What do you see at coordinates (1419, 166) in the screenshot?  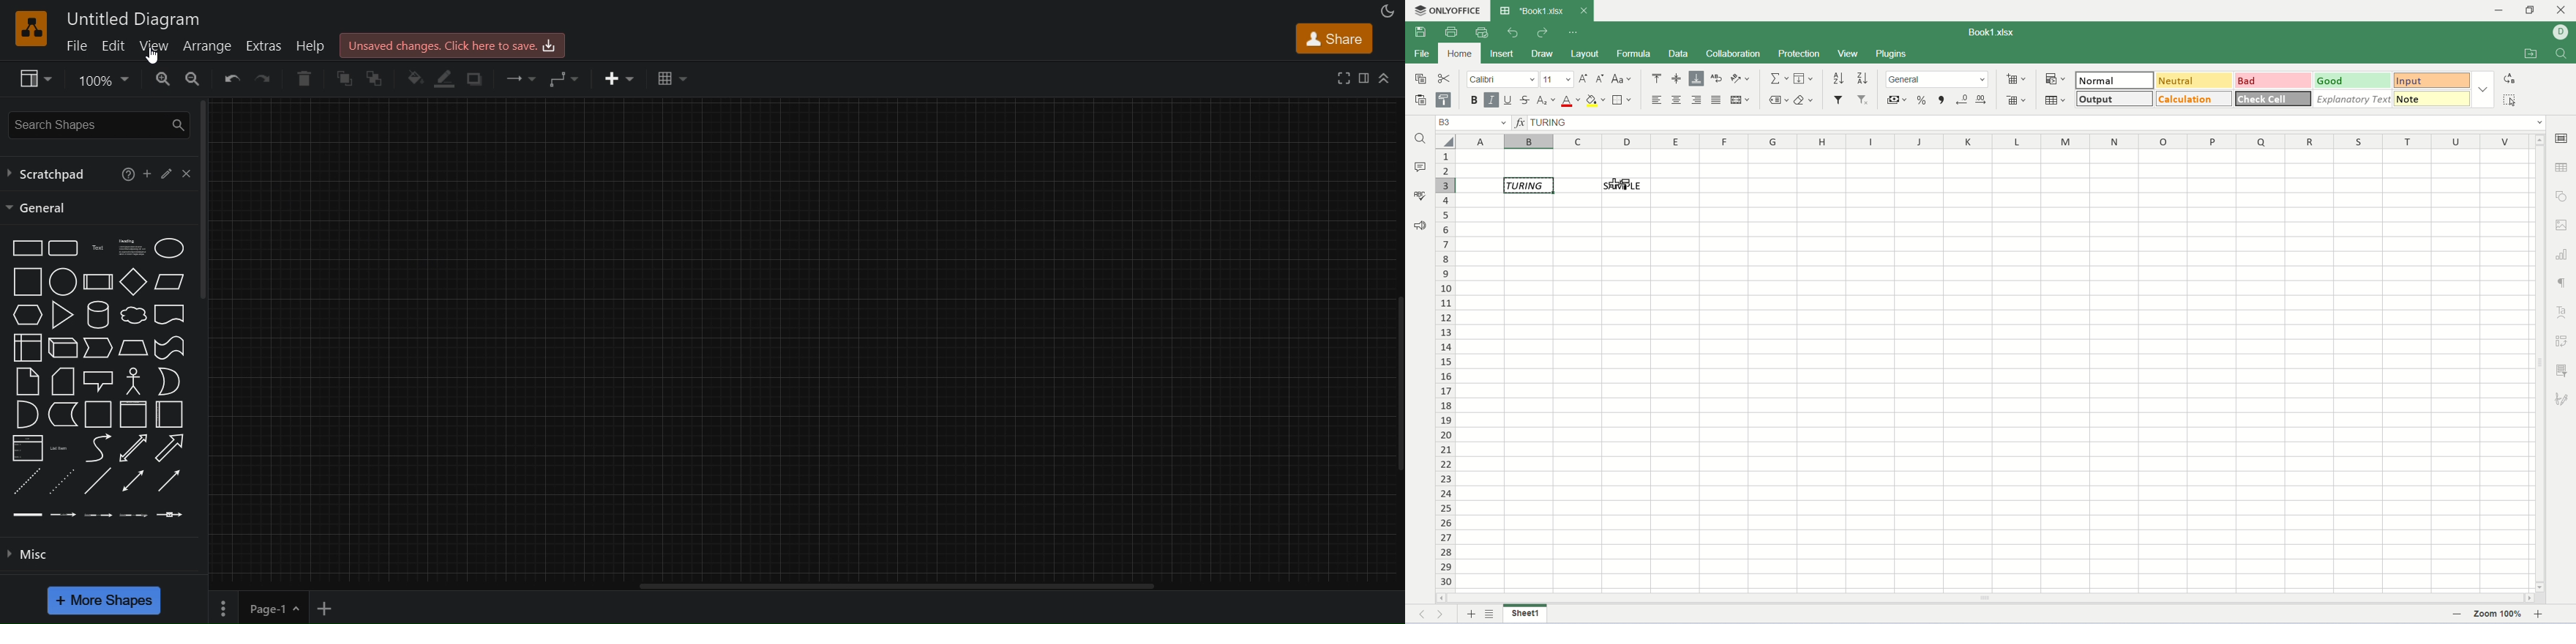 I see `comment` at bounding box center [1419, 166].